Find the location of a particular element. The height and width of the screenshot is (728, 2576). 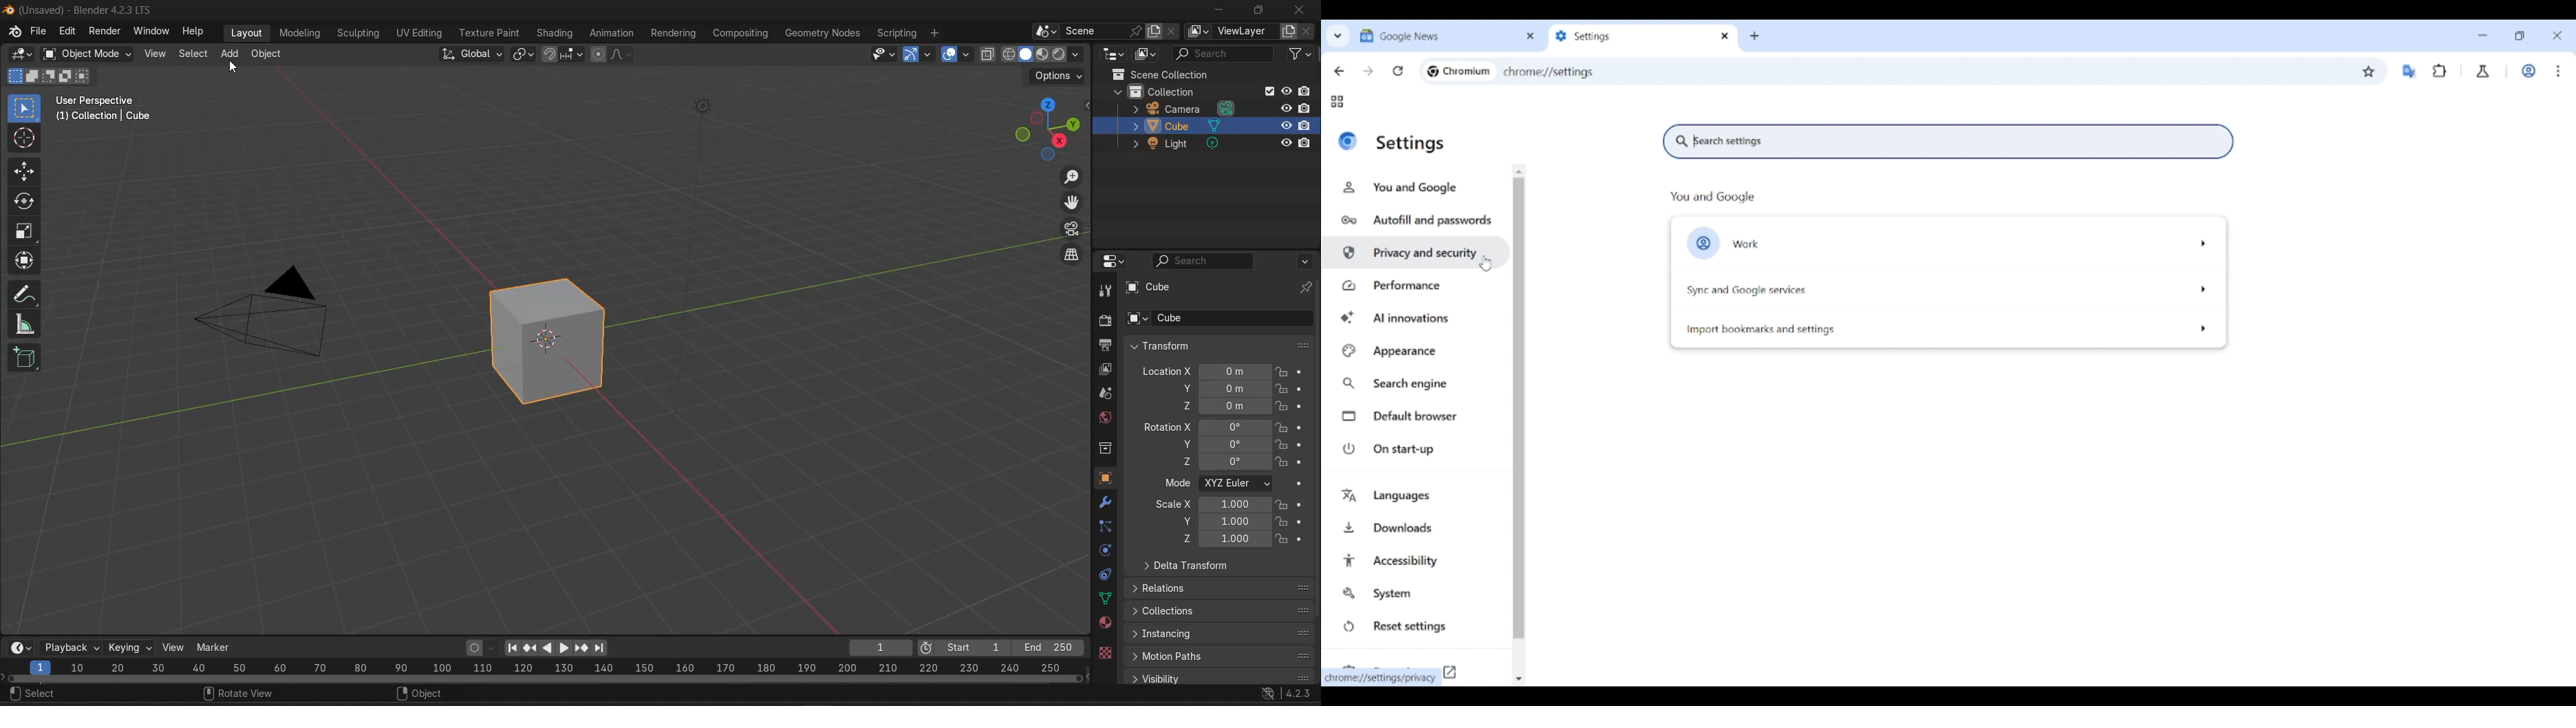

Logo of current site is located at coordinates (1348, 141).